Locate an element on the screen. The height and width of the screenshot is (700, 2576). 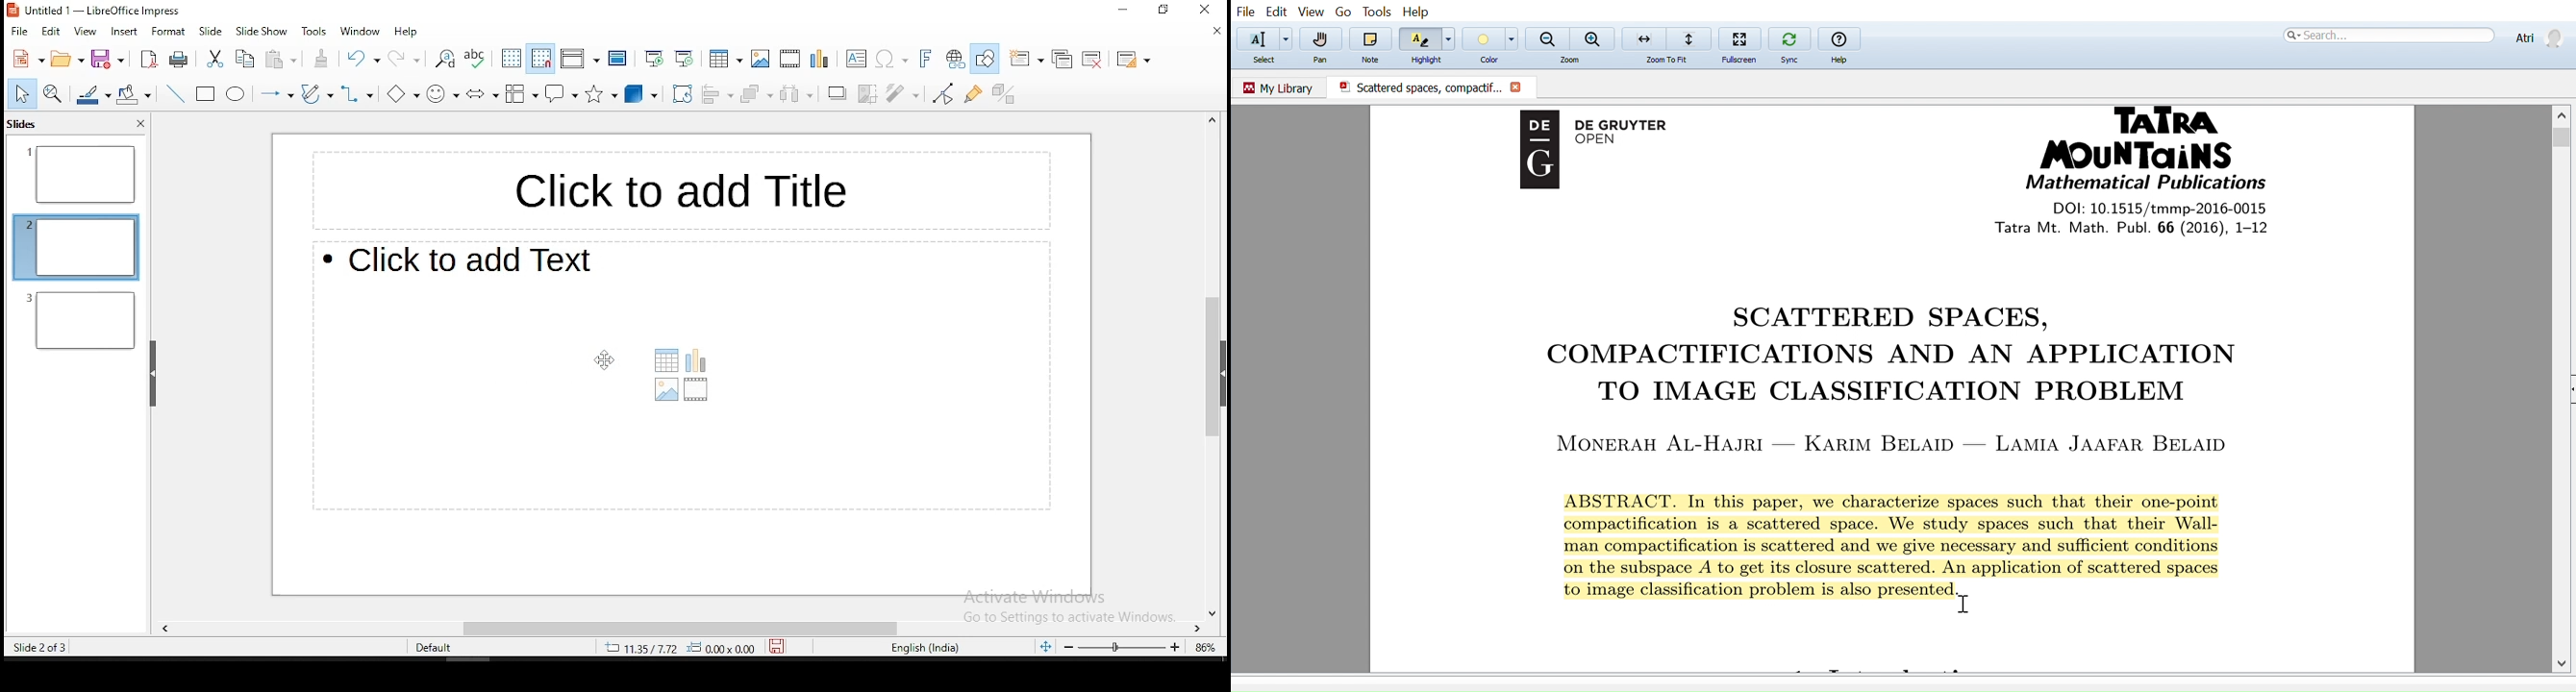
ellipse is located at coordinates (236, 96).